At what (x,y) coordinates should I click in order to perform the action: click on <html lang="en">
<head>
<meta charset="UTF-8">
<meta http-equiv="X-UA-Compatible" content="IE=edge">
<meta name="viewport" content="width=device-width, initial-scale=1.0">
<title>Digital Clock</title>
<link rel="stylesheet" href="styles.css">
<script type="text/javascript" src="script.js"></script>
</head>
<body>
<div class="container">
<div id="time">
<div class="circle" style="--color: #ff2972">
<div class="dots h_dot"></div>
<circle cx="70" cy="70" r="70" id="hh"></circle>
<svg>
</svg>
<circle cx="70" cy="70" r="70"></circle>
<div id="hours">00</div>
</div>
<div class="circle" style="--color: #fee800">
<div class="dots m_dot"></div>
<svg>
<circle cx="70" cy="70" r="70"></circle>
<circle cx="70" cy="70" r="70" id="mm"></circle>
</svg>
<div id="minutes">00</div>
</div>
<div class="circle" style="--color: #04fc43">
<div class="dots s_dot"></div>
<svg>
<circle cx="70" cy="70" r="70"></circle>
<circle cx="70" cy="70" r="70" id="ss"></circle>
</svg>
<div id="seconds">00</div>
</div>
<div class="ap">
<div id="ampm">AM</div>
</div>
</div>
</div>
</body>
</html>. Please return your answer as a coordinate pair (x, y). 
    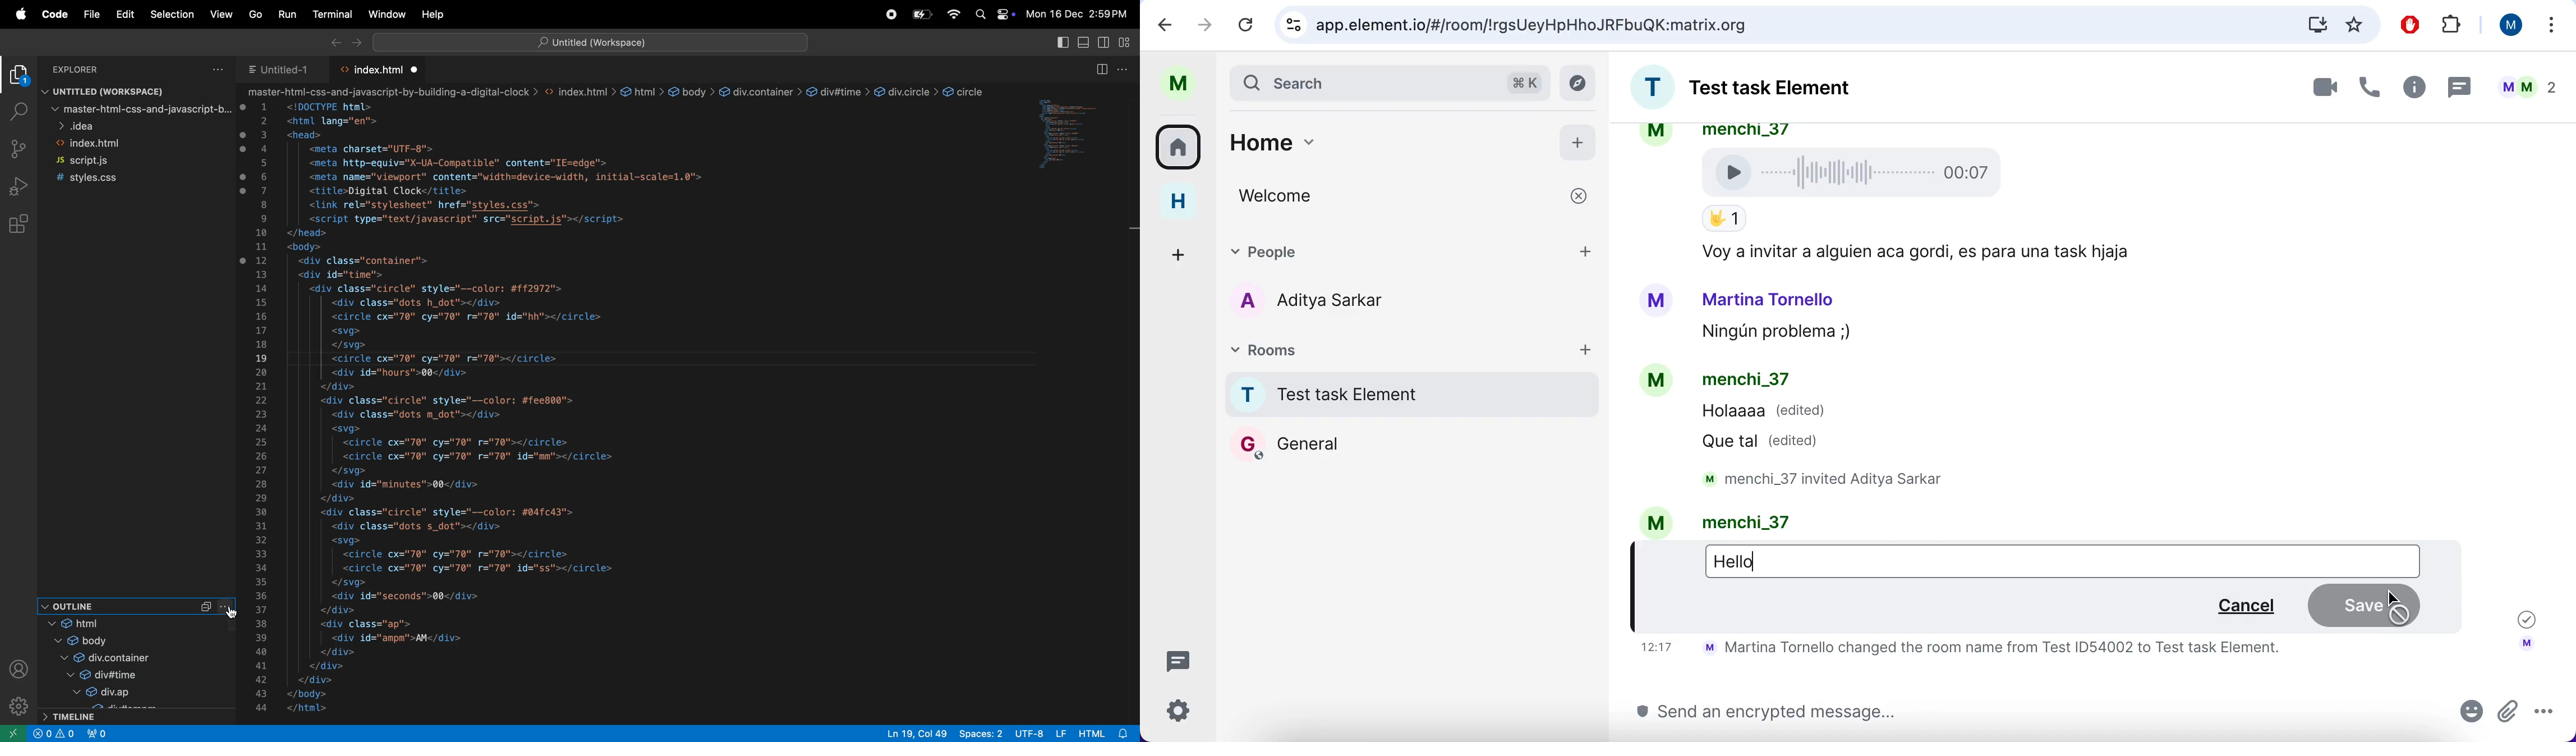
    Looking at the image, I should click on (509, 411).